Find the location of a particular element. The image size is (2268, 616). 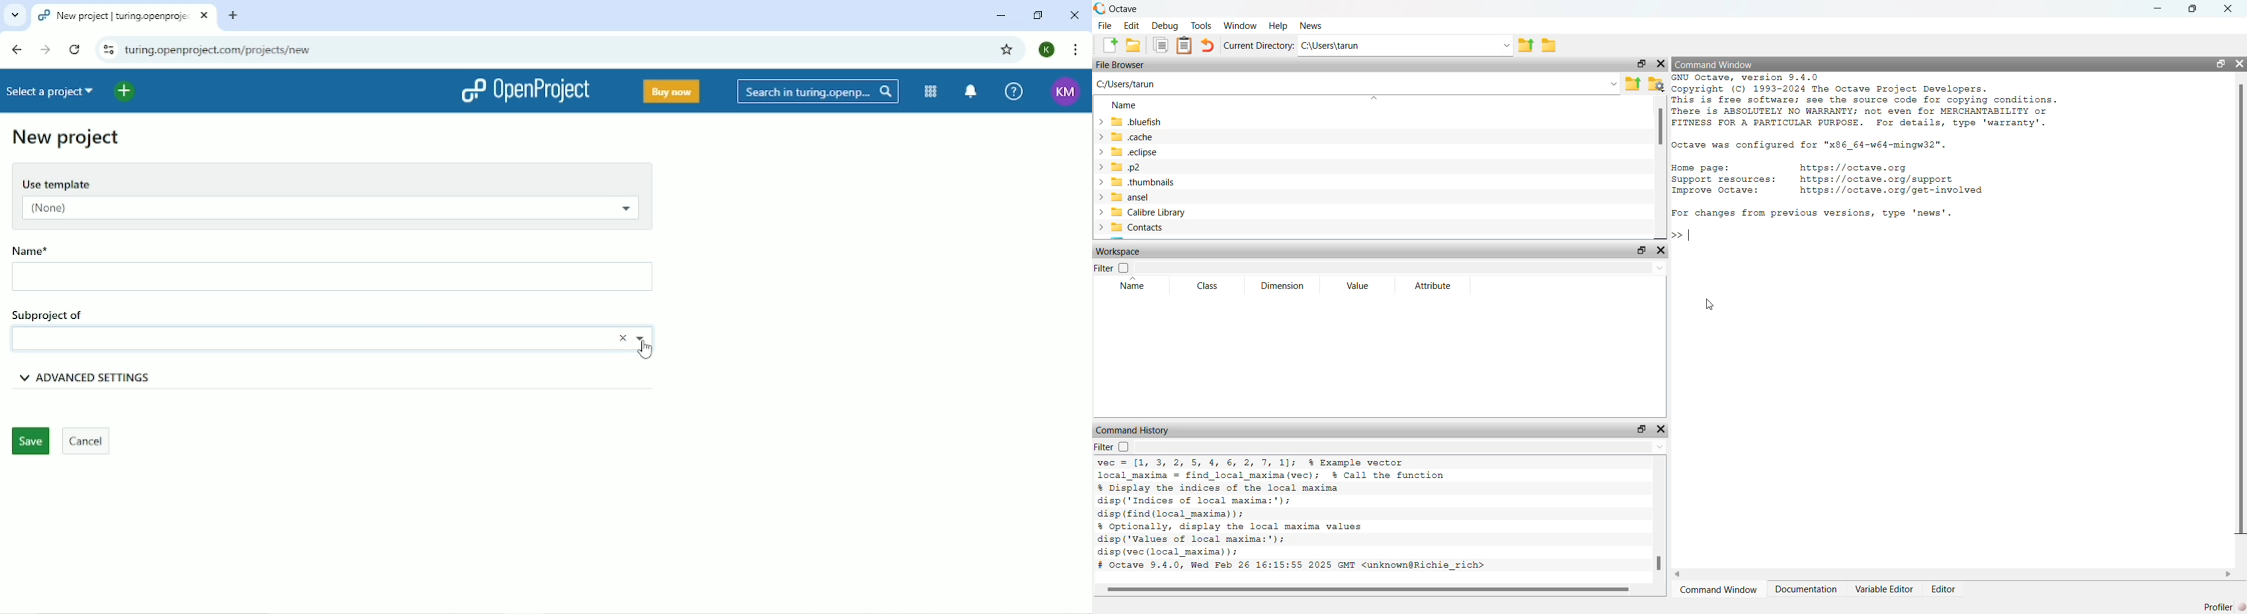

New tab is located at coordinates (234, 15).